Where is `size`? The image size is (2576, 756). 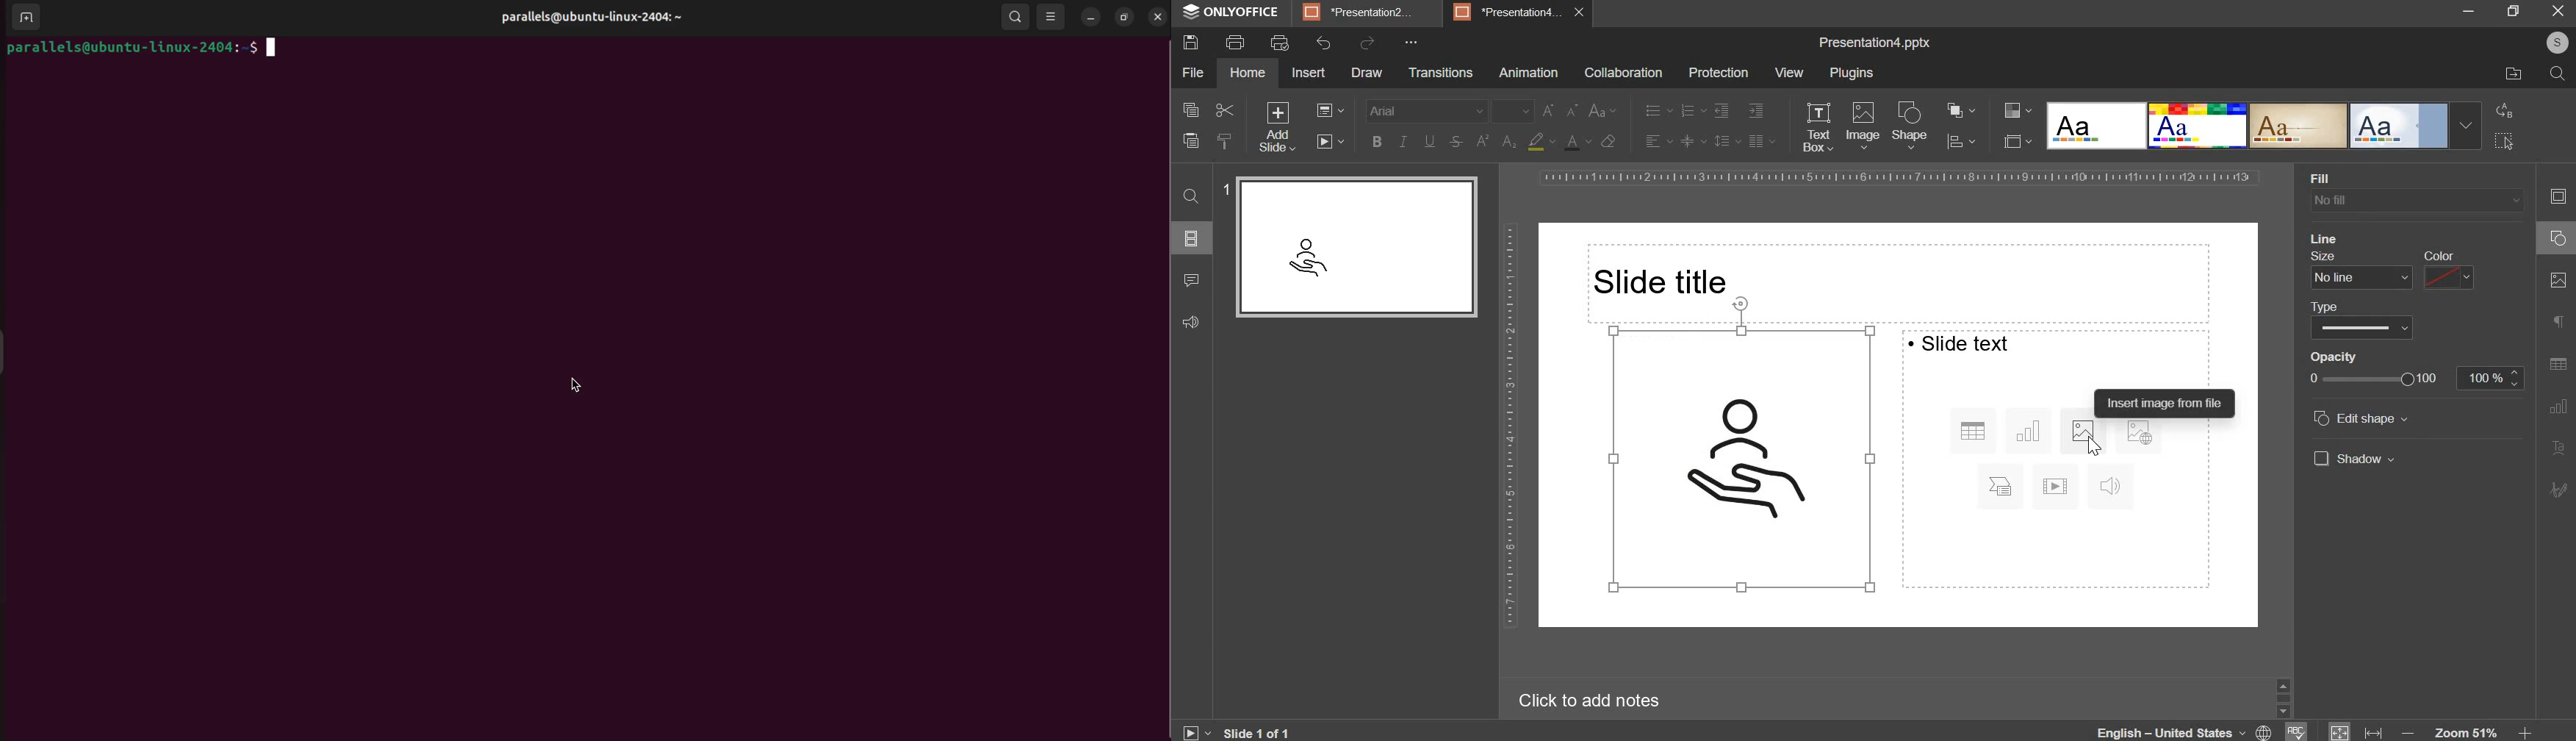
size is located at coordinates (2329, 256).